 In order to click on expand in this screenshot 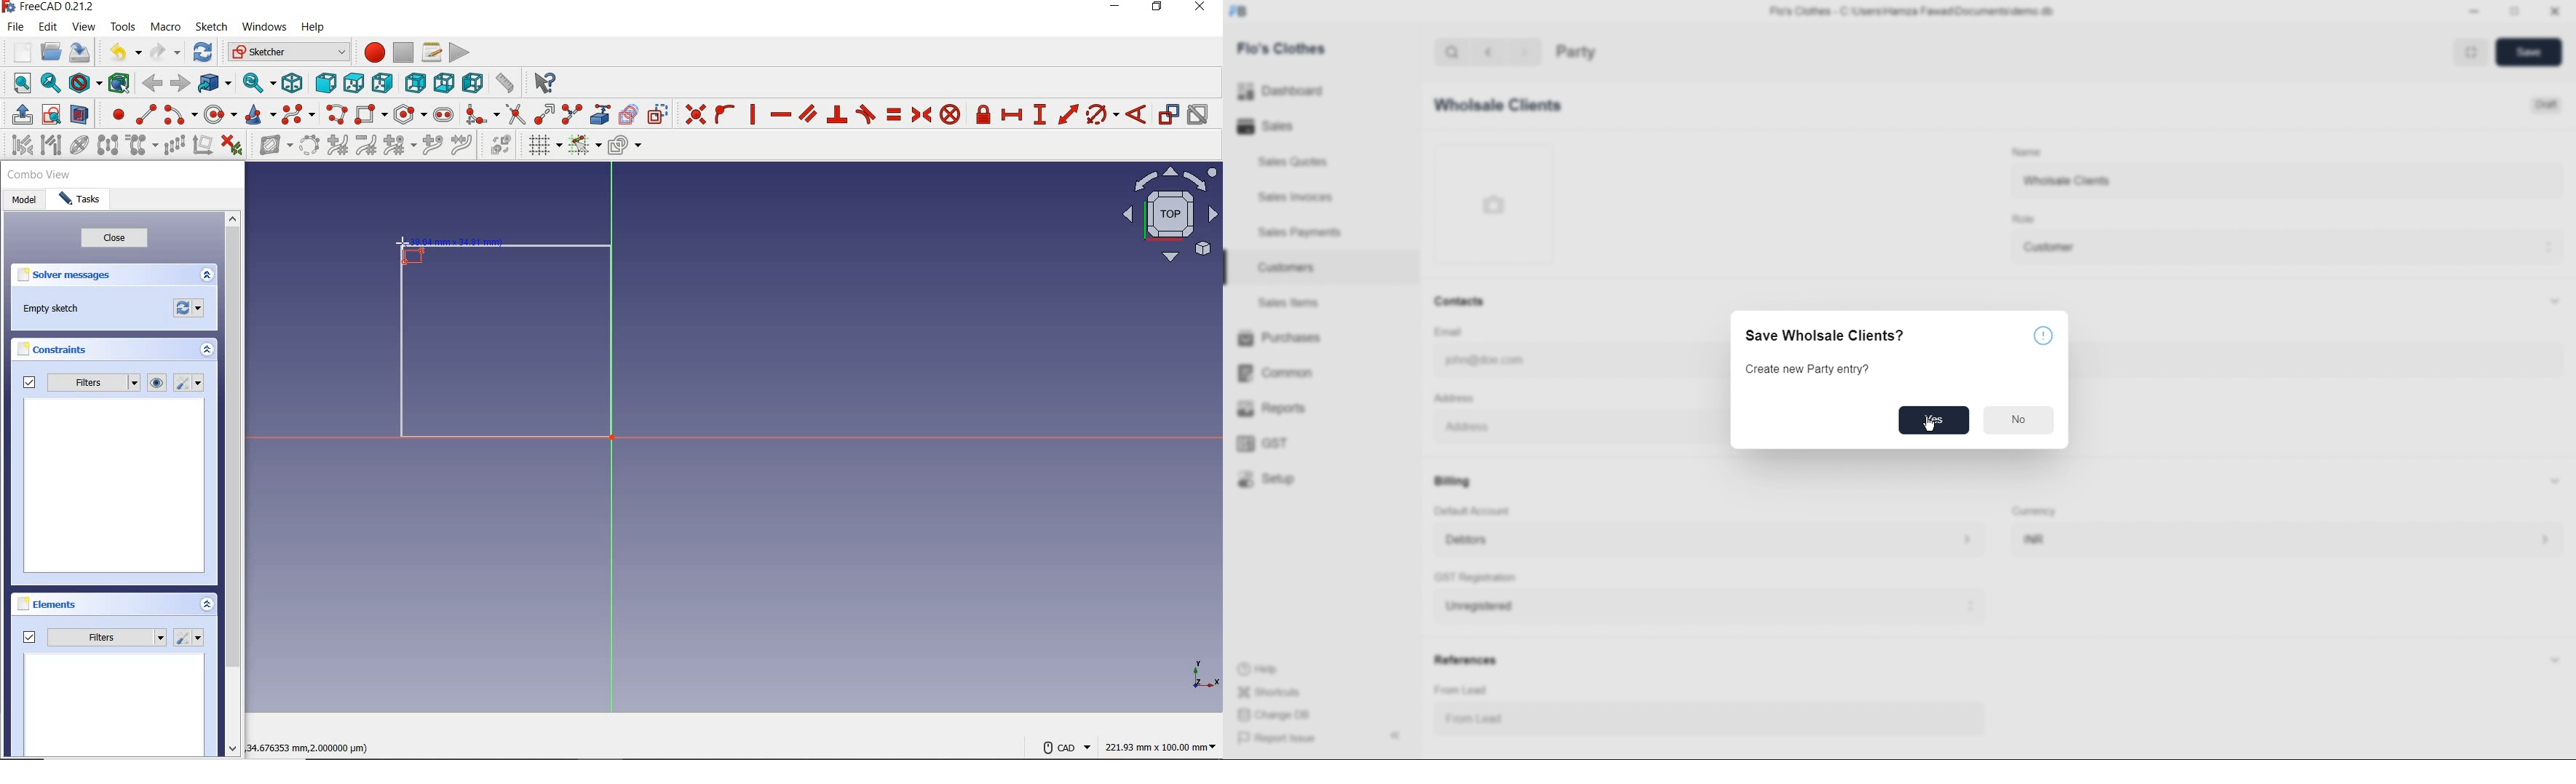, I will do `click(205, 351)`.